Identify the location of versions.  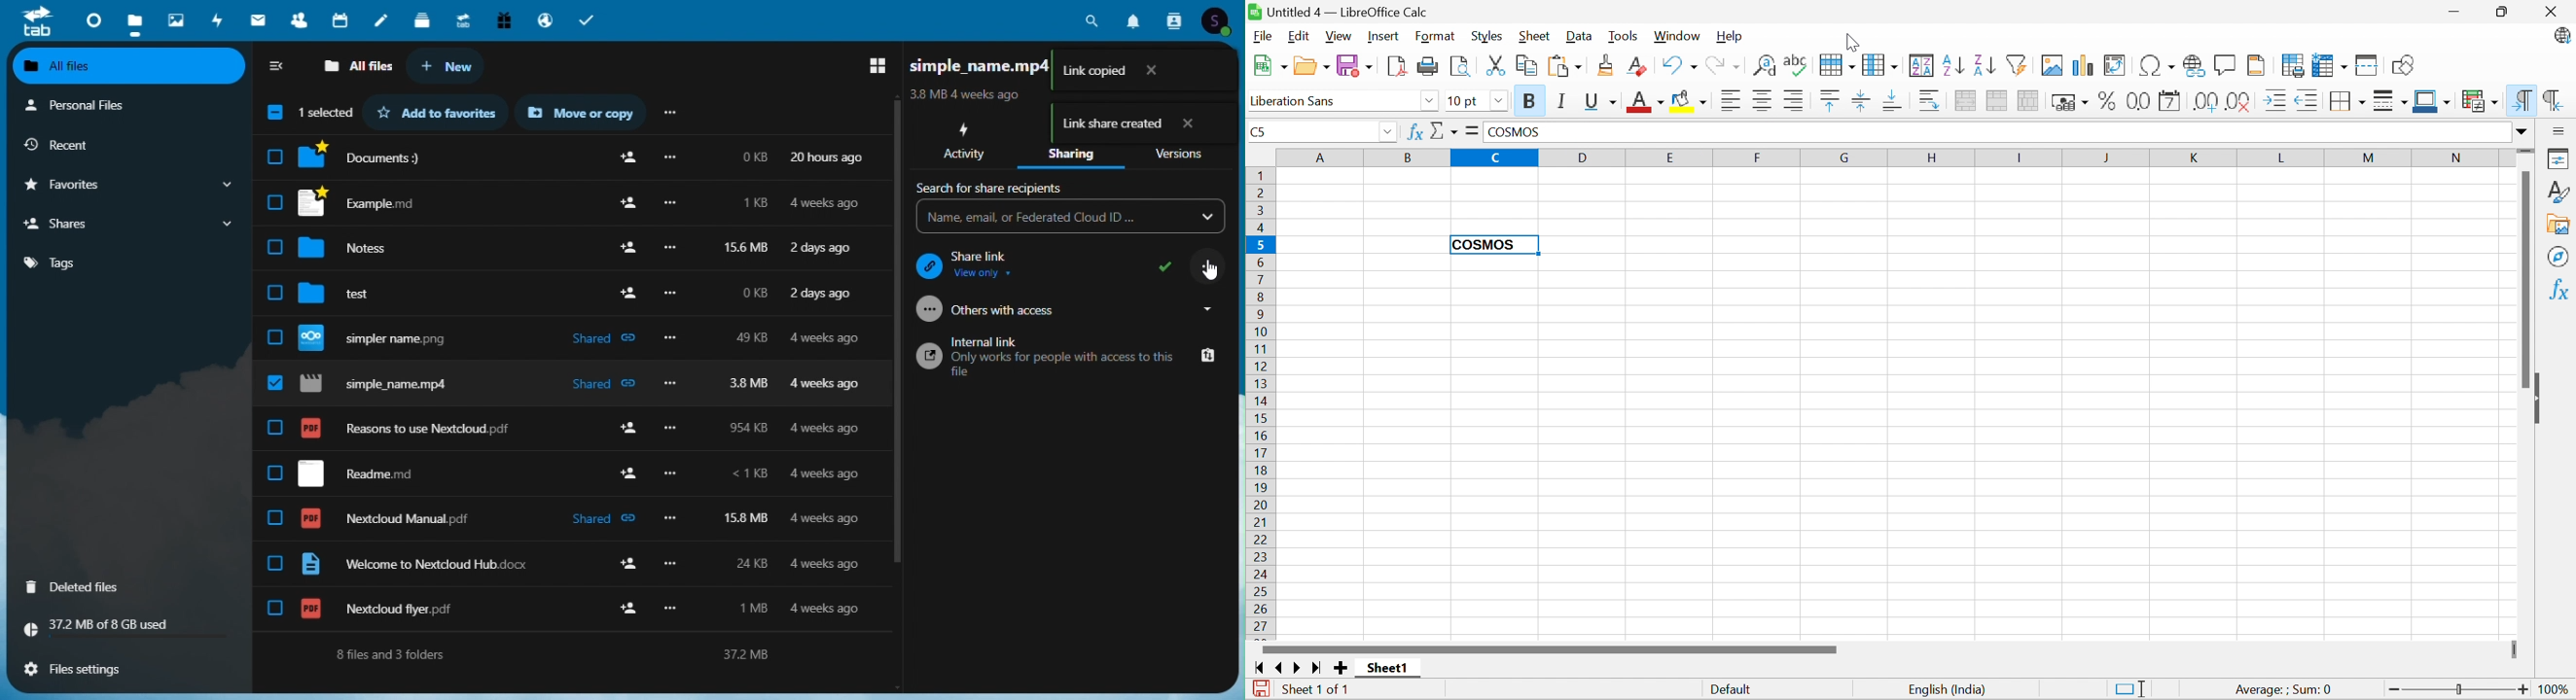
(1182, 143).